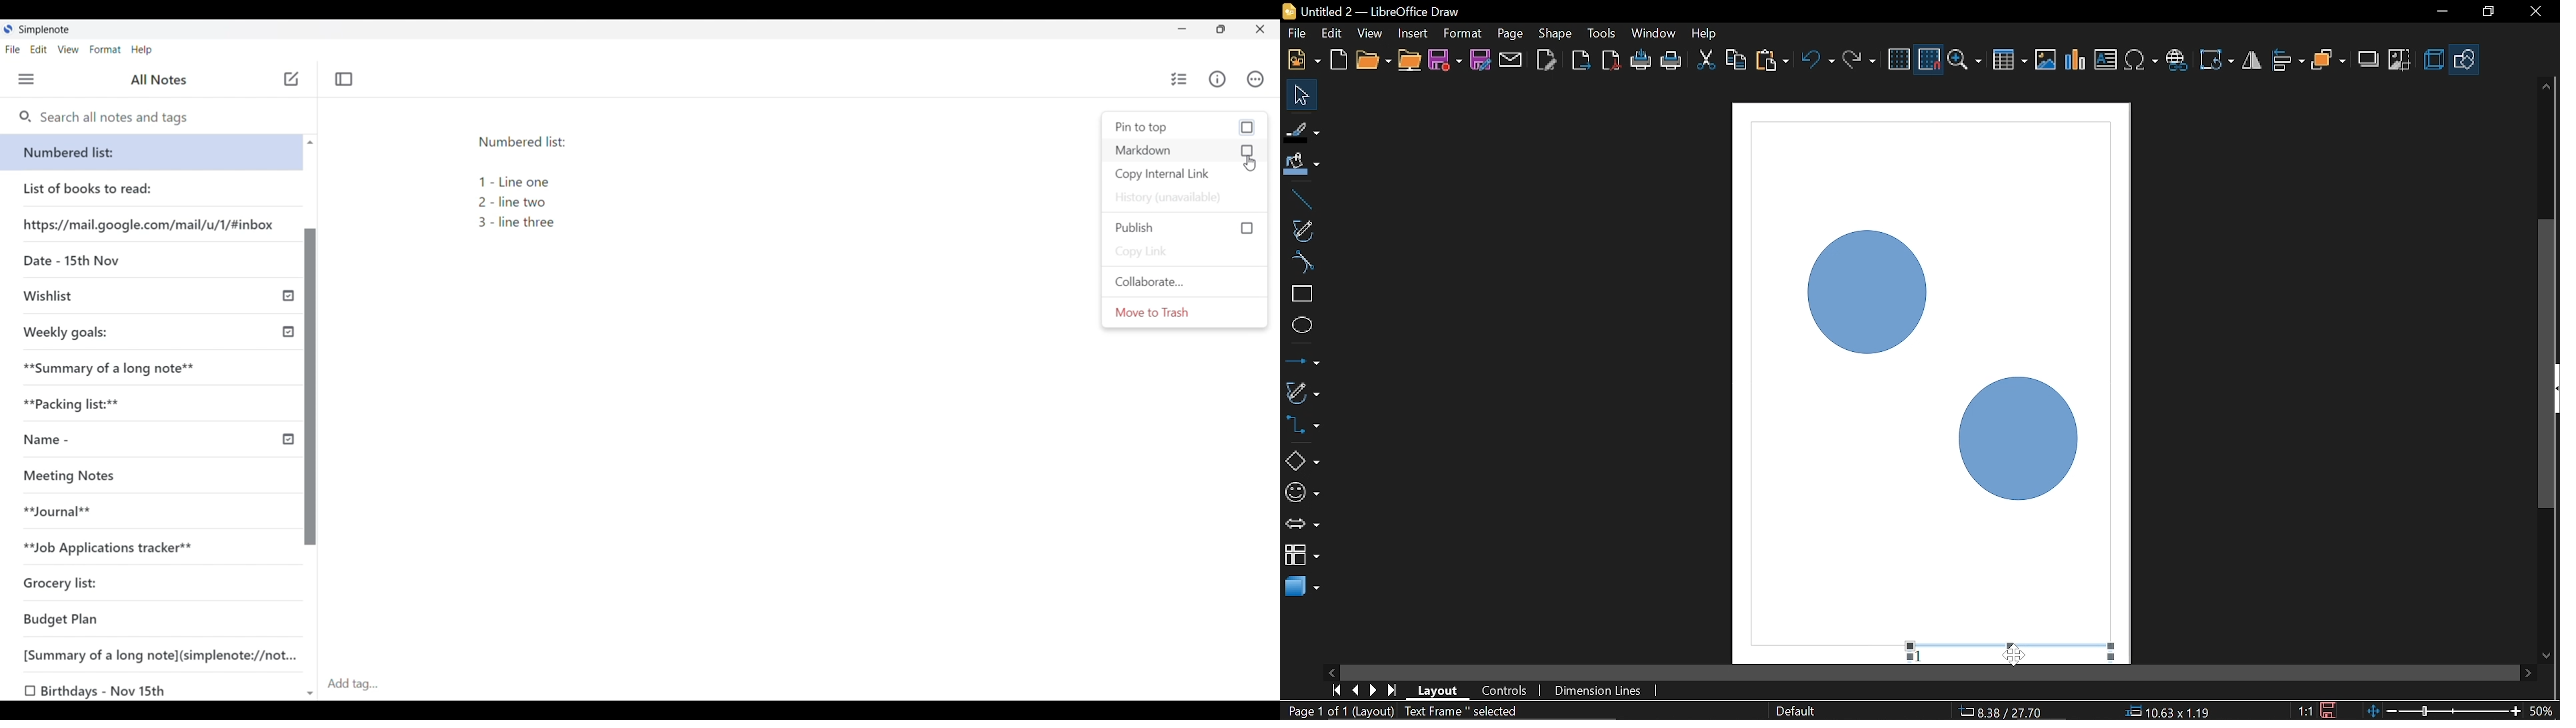 The width and height of the screenshot is (2576, 728). What do you see at coordinates (109, 369) in the screenshot?
I see `Summary of a long note**` at bounding box center [109, 369].